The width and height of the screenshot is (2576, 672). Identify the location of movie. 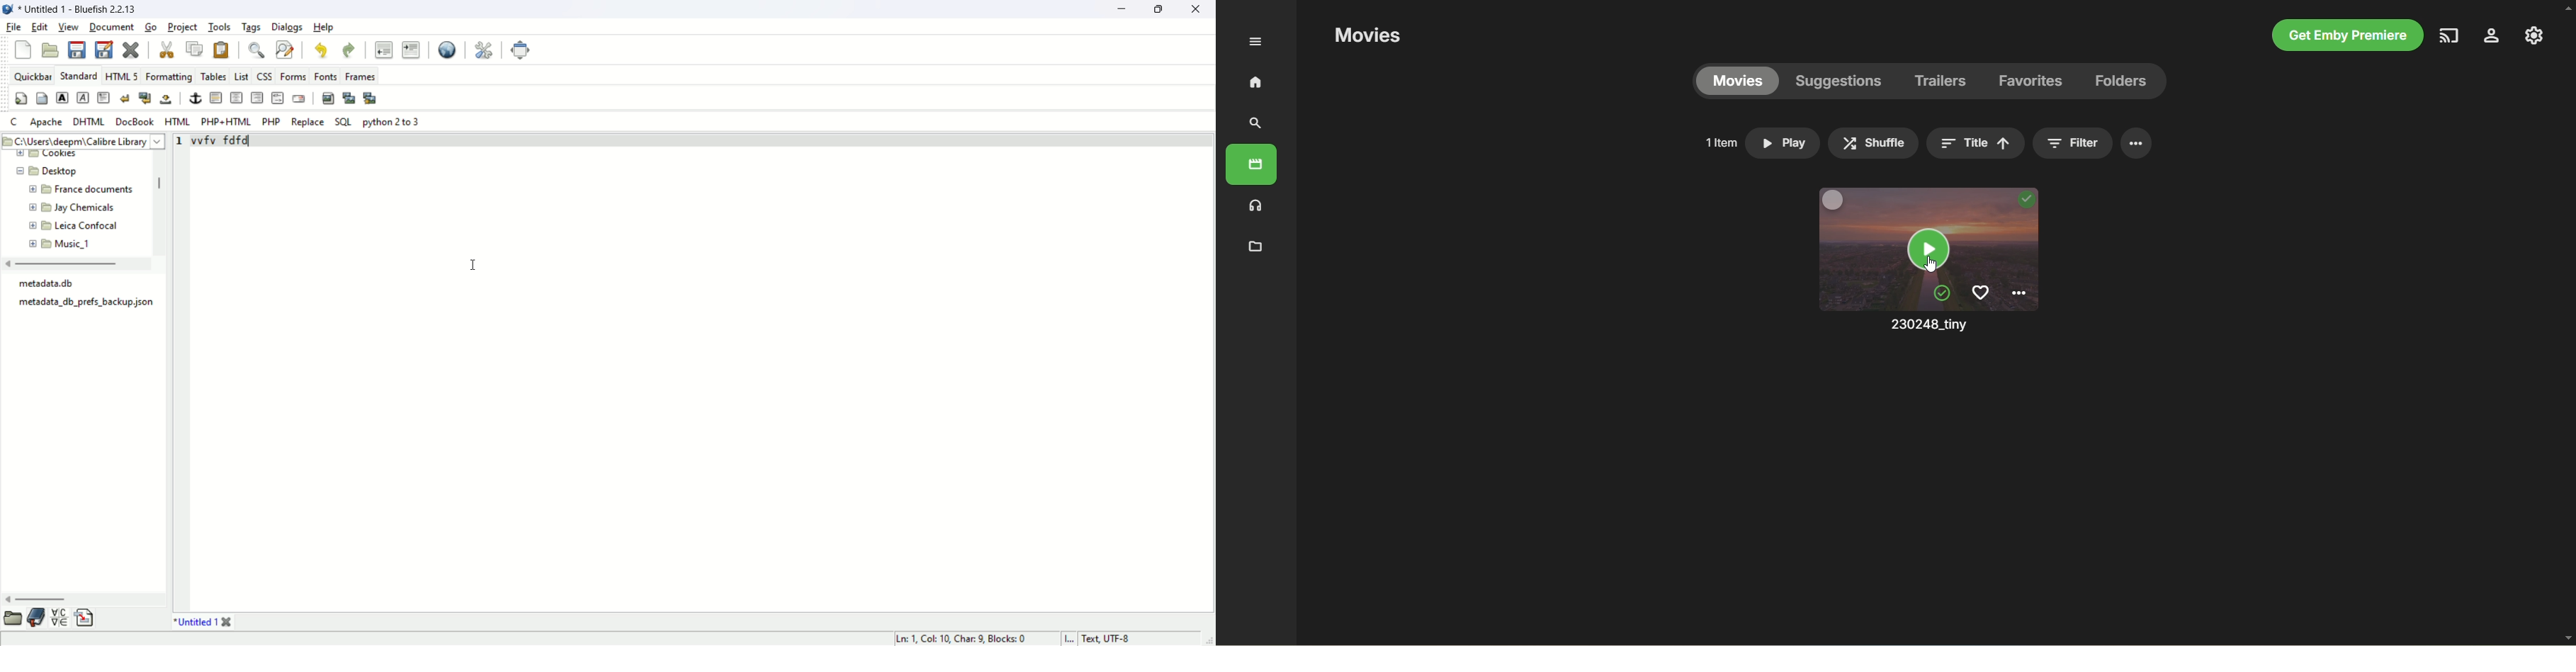
(1931, 246).